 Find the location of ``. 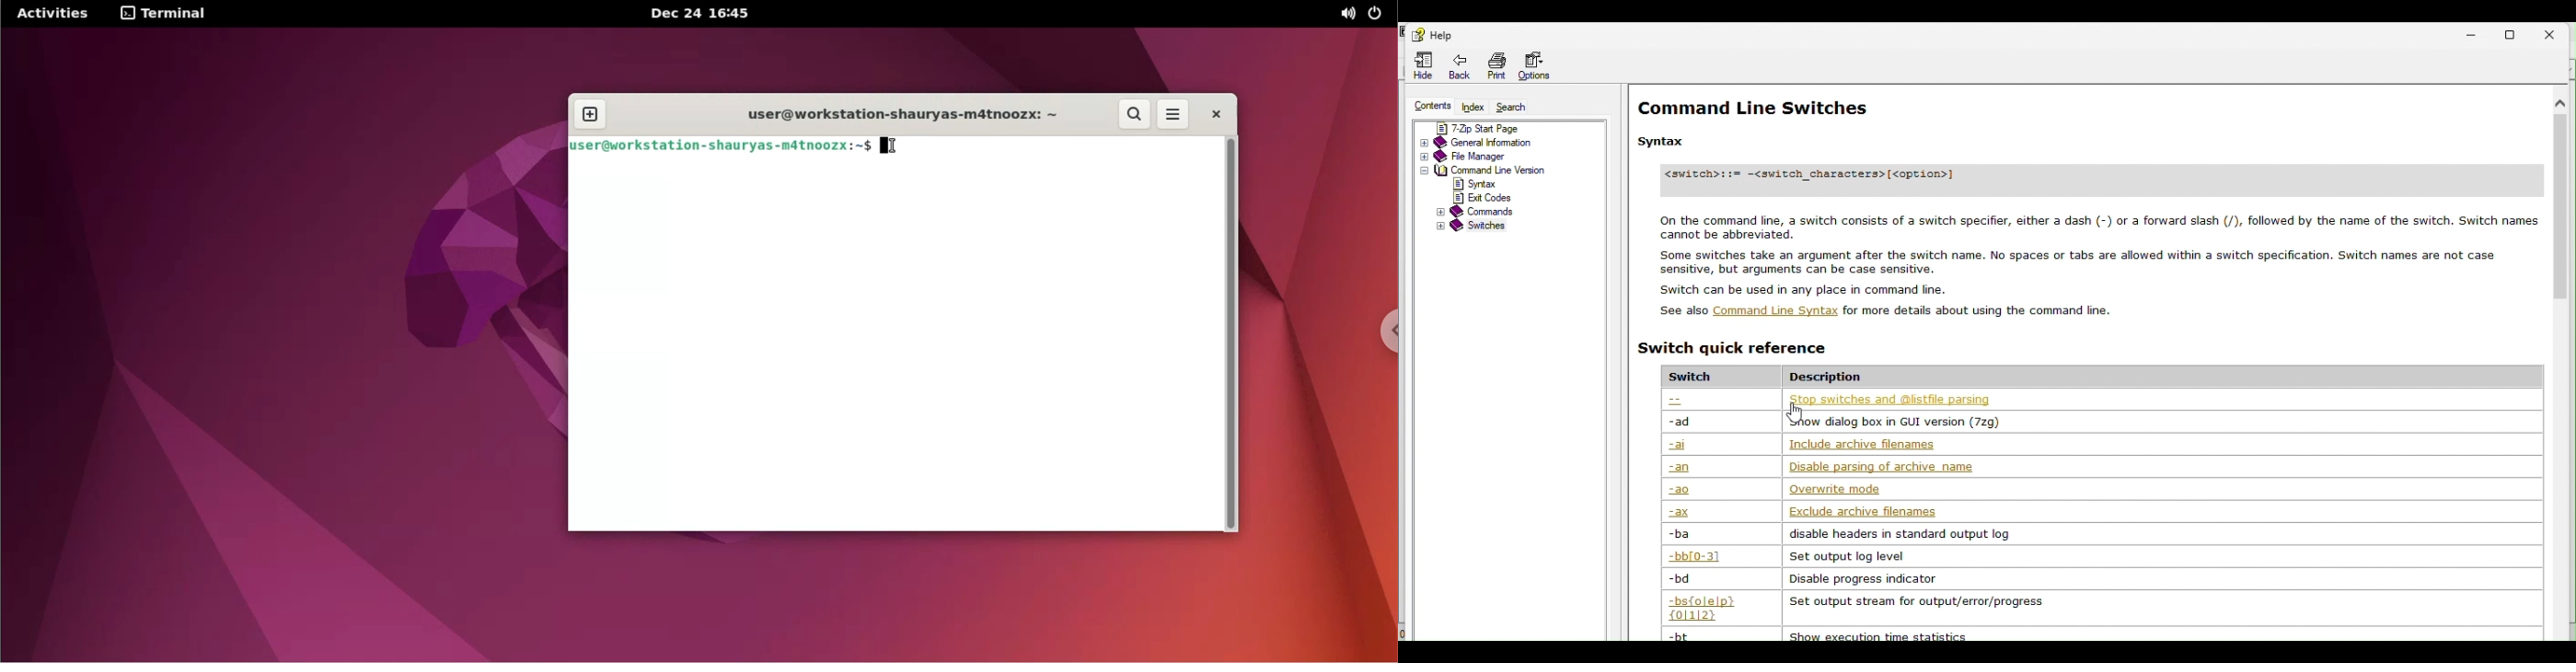

 is located at coordinates (2095, 180).